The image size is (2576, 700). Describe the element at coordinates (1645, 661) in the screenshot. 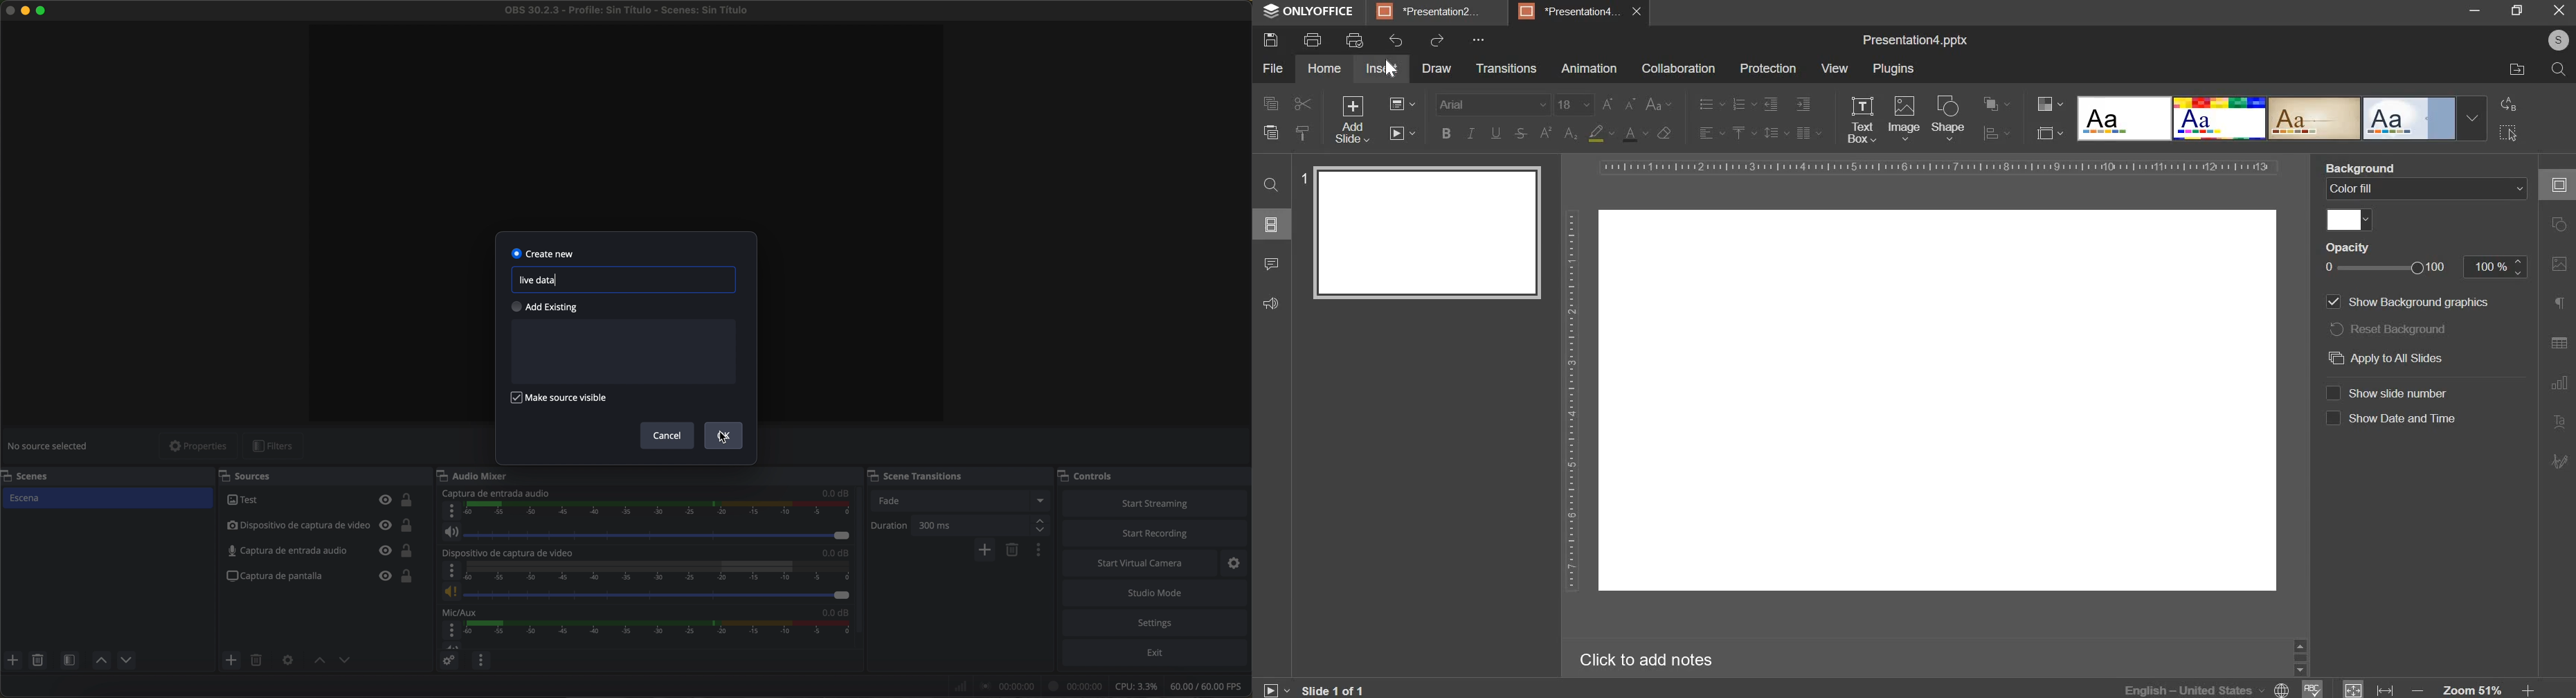

I see `click to add notes` at that location.